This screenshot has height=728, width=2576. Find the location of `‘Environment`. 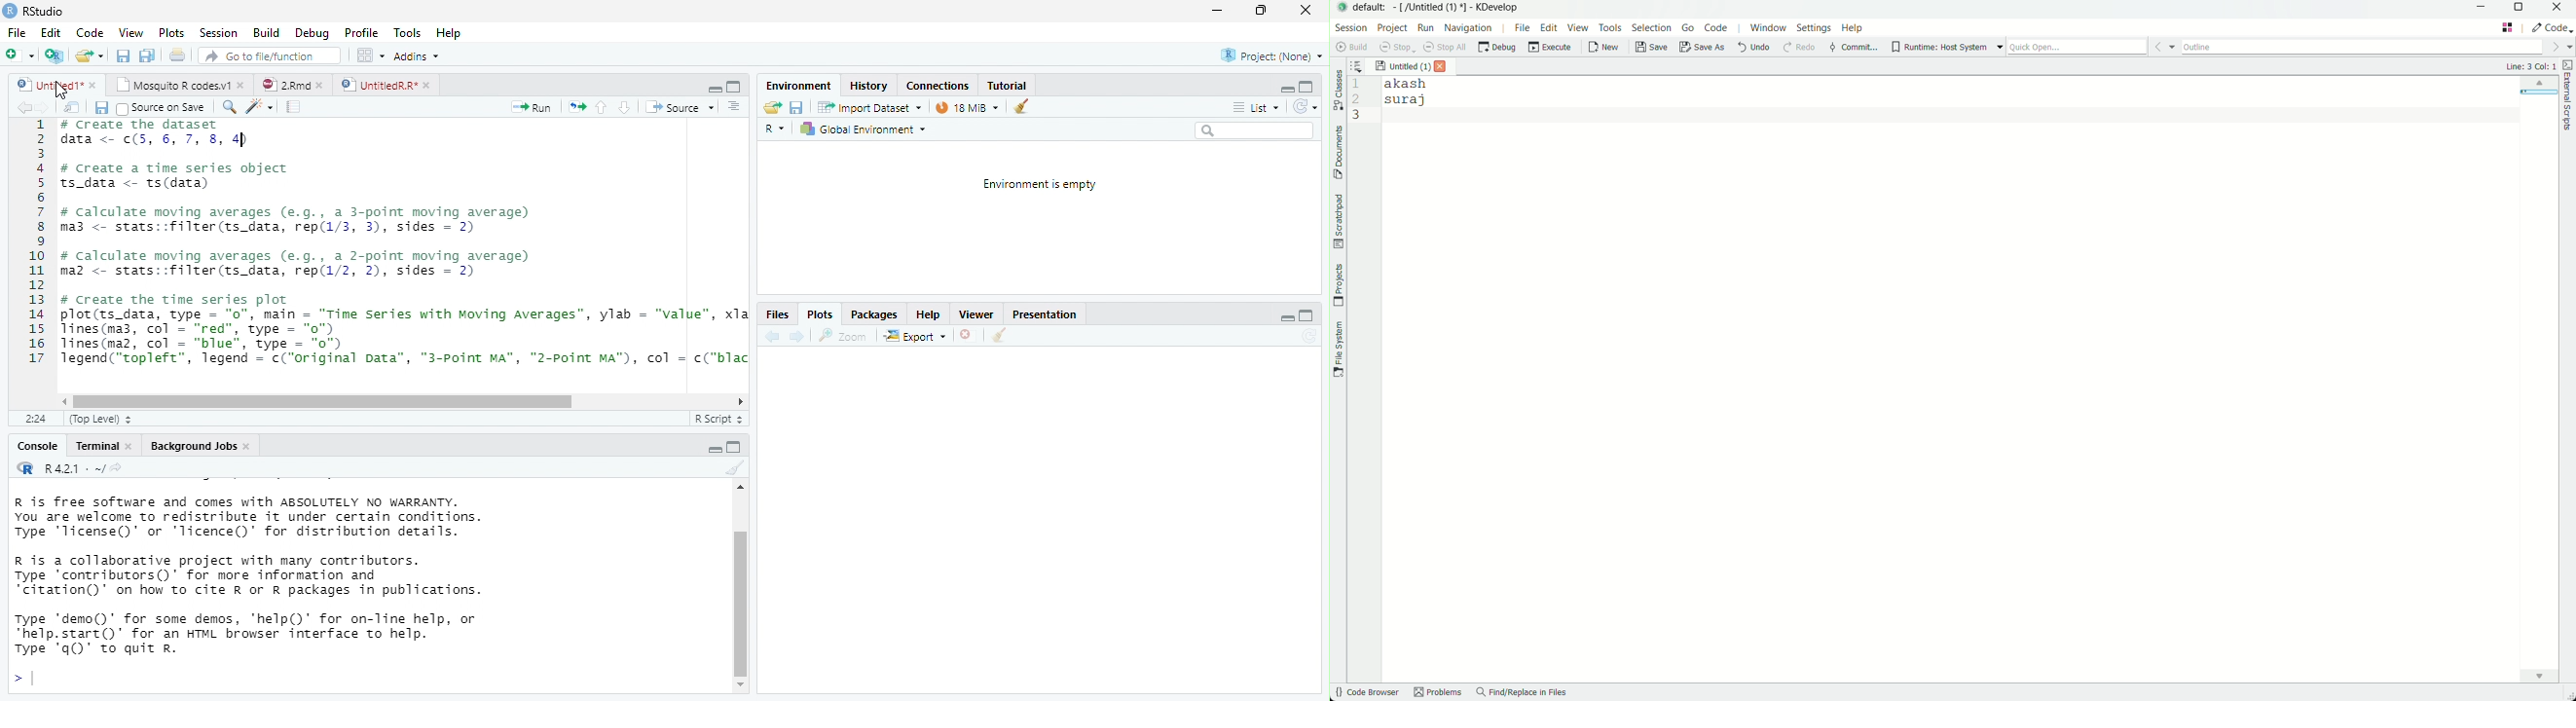

‘Environment is located at coordinates (797, 86).